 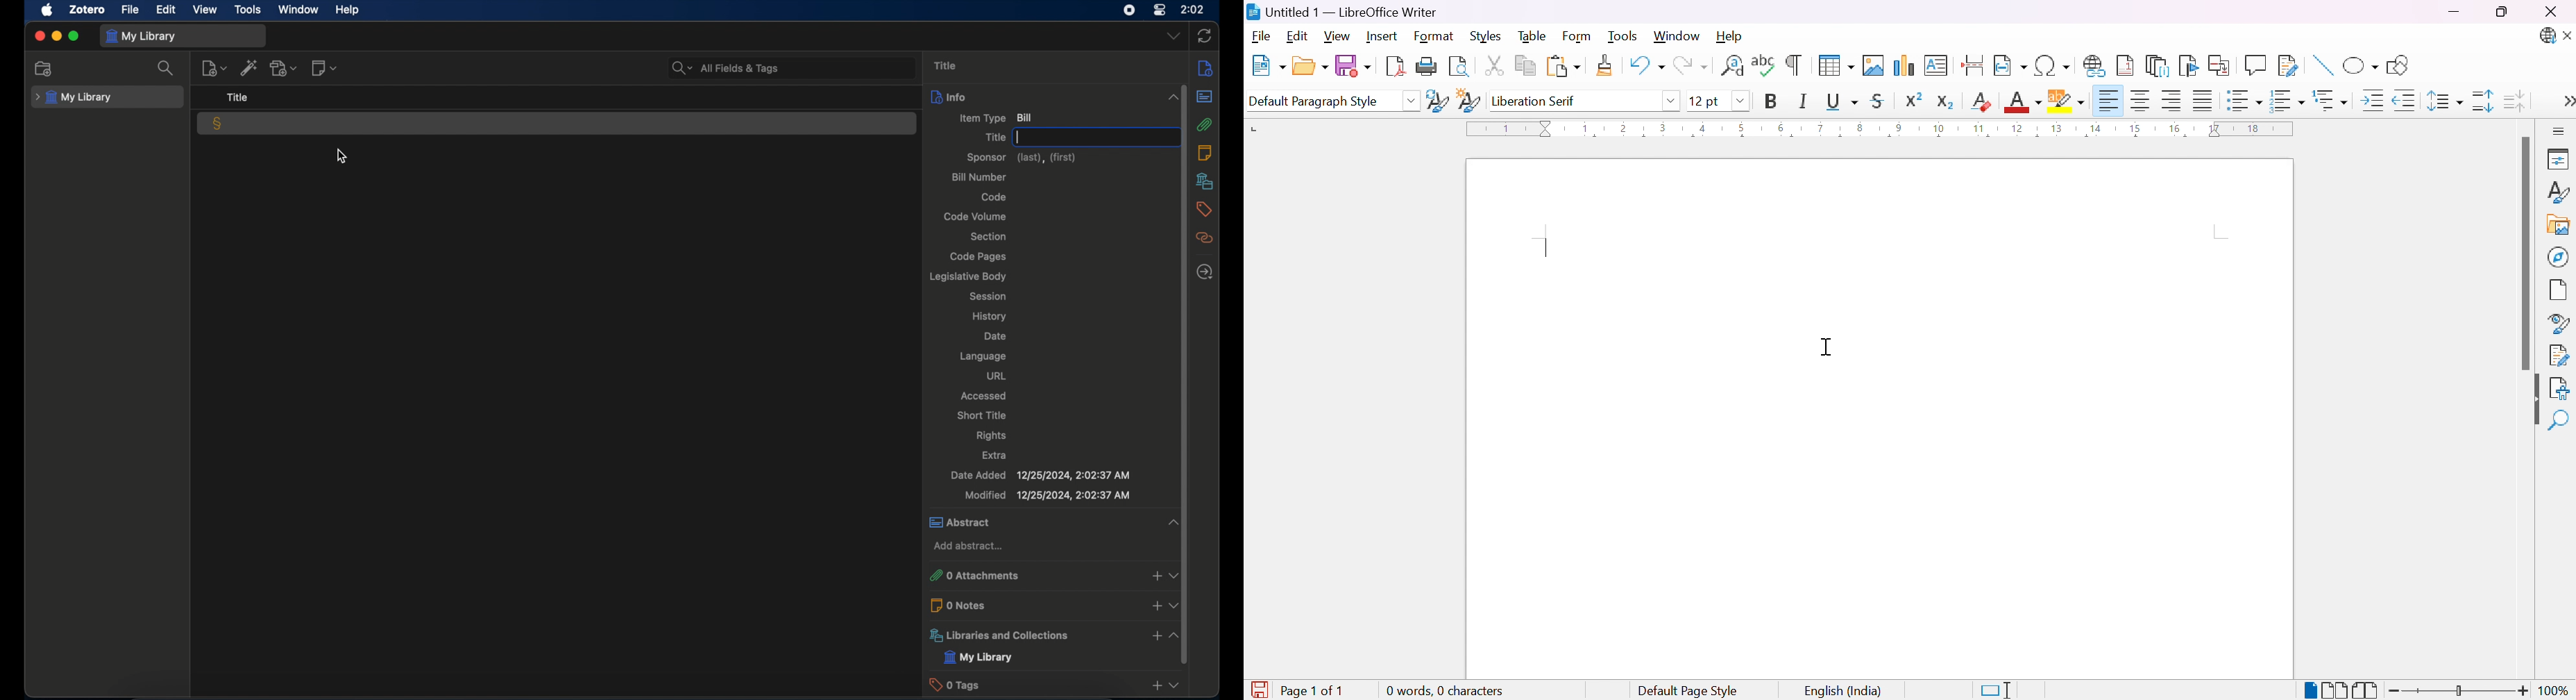 What do you see at coordinates (2255, 65) in the screenshot?
I see `Insert functions` at bounding box center [2255, 65].